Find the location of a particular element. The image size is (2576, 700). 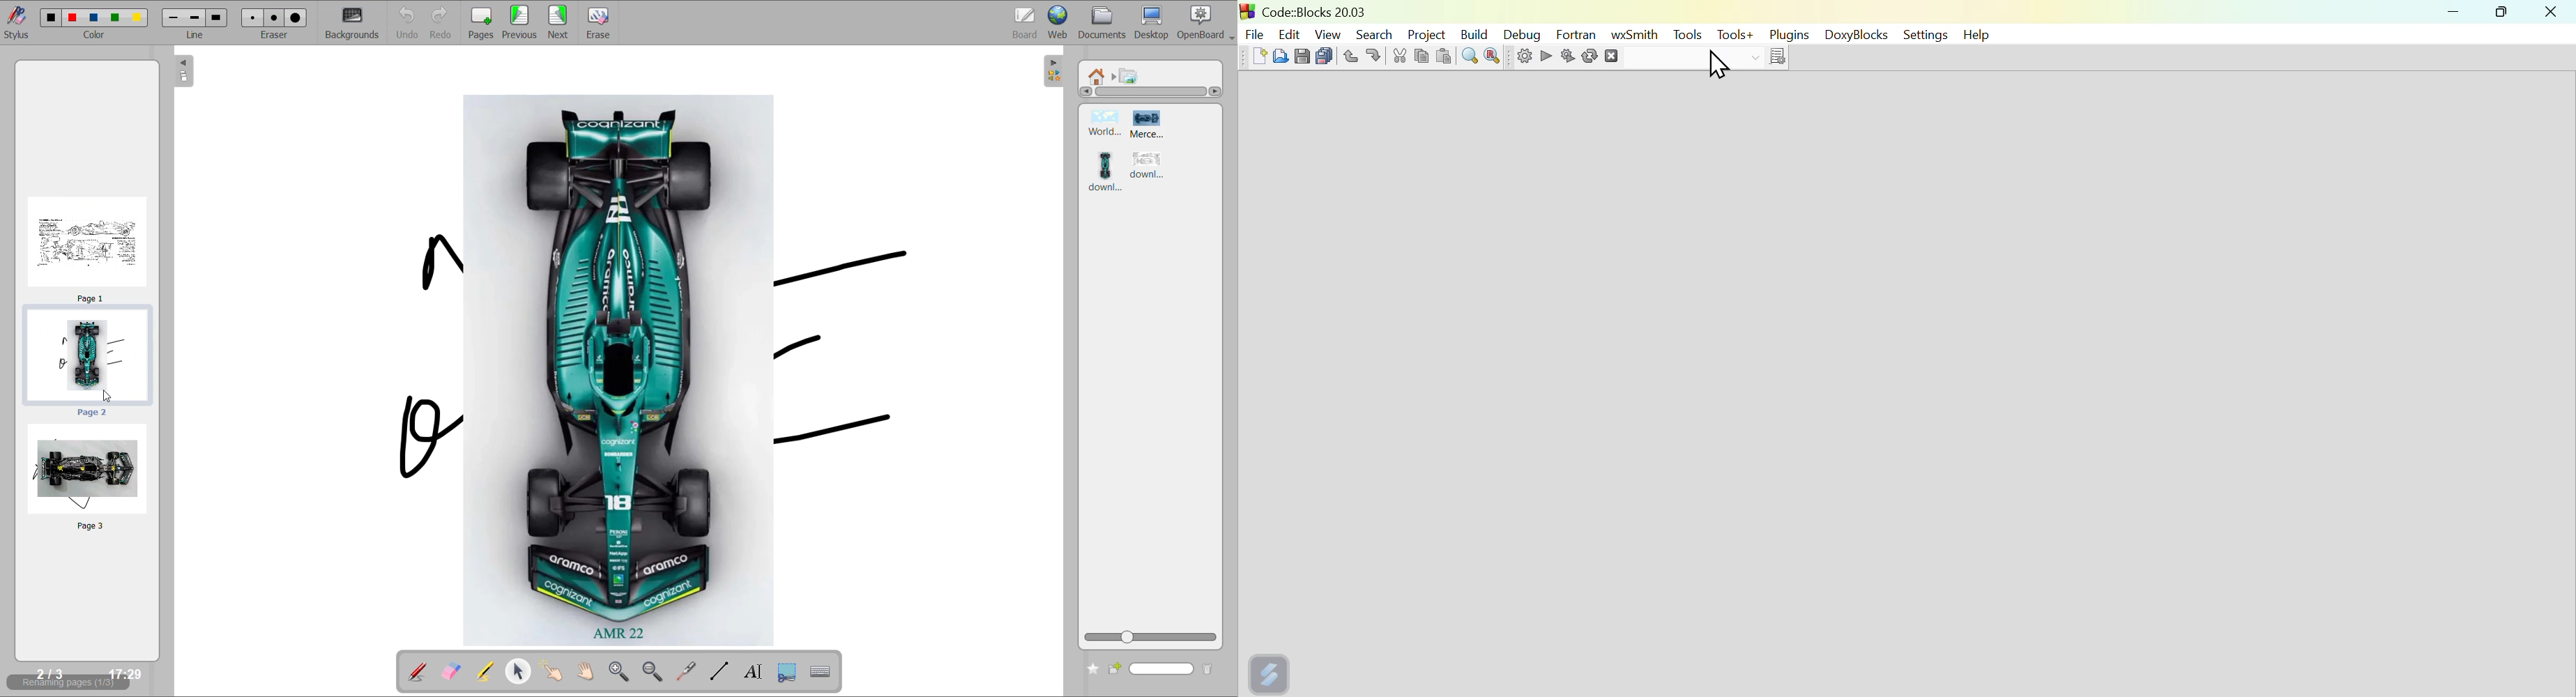

17:29 is located at coordinates (127, 675).